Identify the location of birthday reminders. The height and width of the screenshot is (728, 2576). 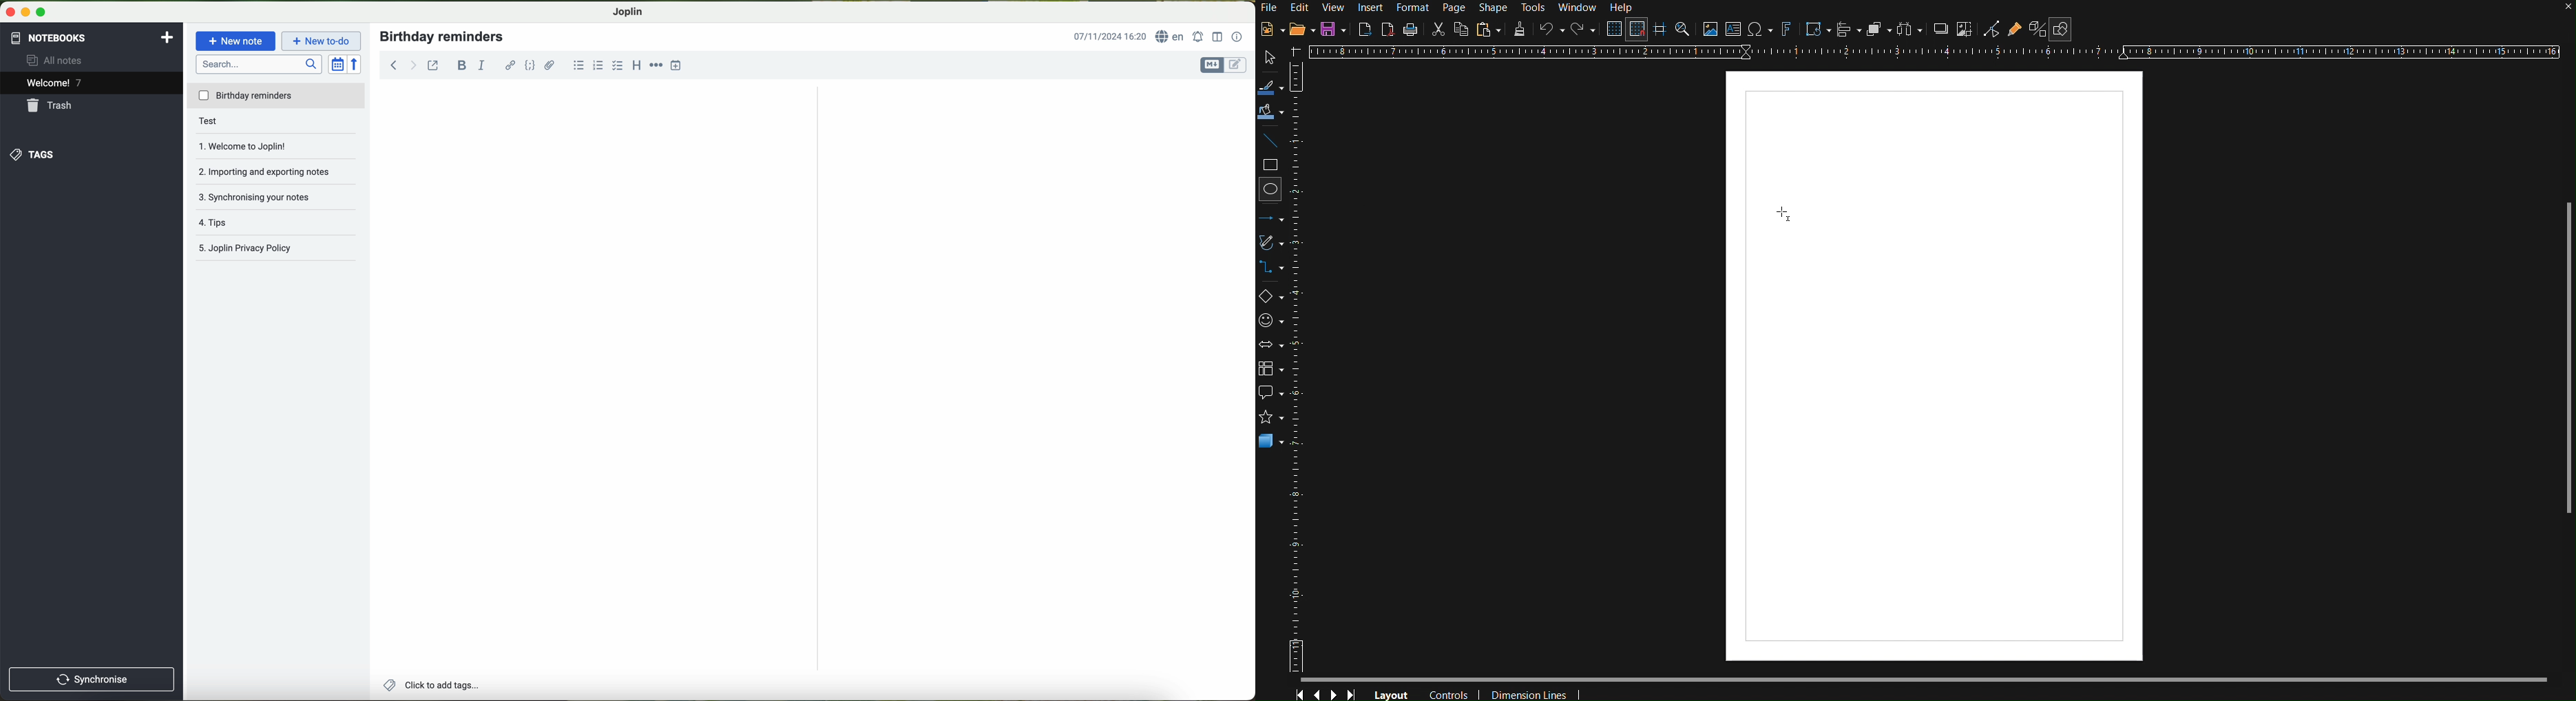
(444, 36).